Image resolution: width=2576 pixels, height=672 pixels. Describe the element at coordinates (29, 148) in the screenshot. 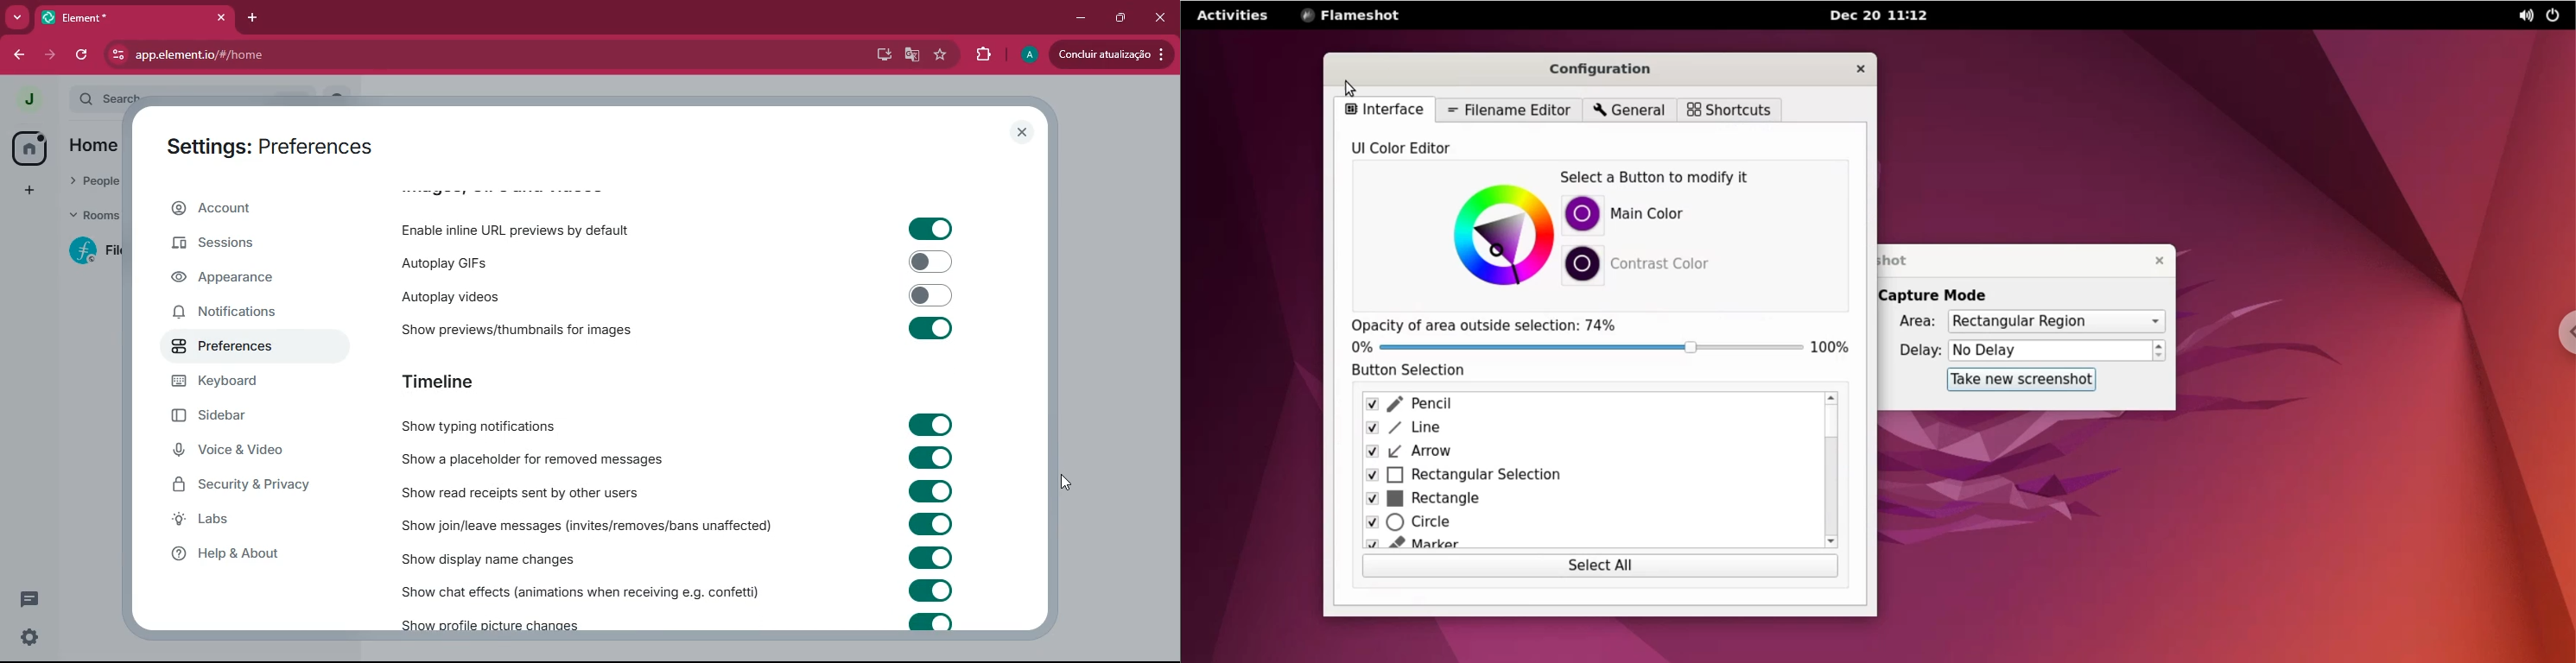

I see `home` at that location.